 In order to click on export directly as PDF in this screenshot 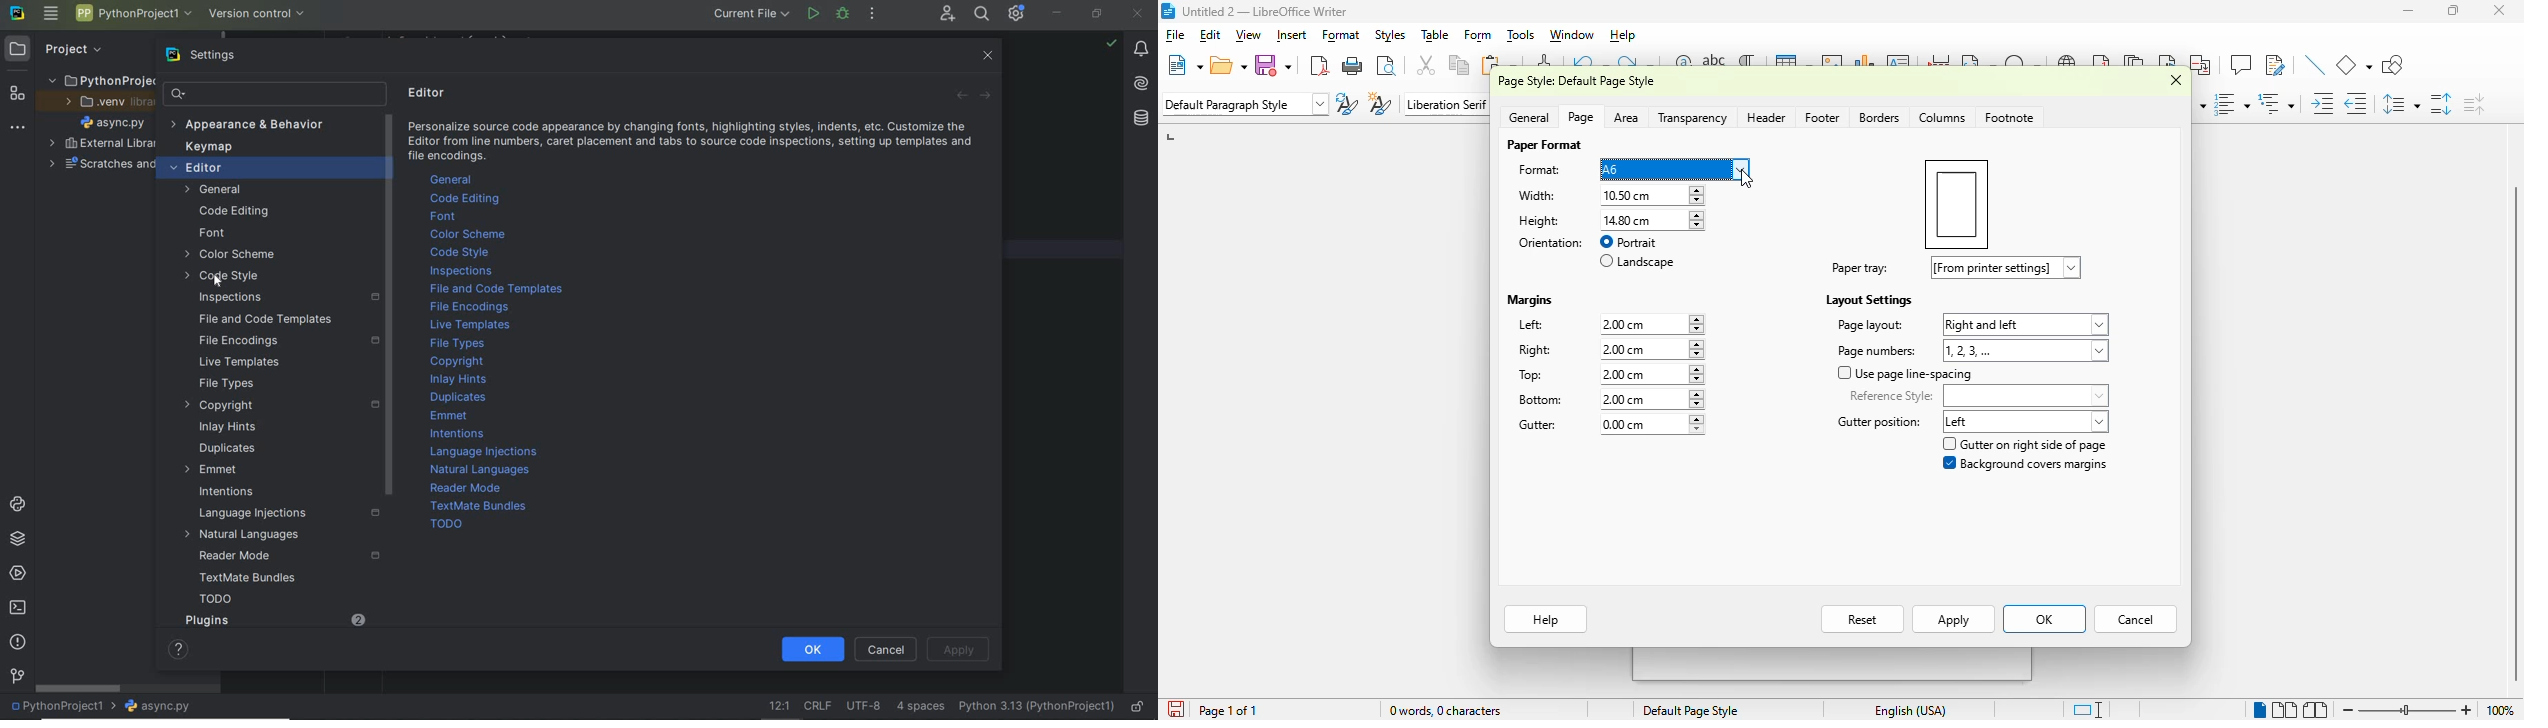, I will do `click(1320, 66)`.